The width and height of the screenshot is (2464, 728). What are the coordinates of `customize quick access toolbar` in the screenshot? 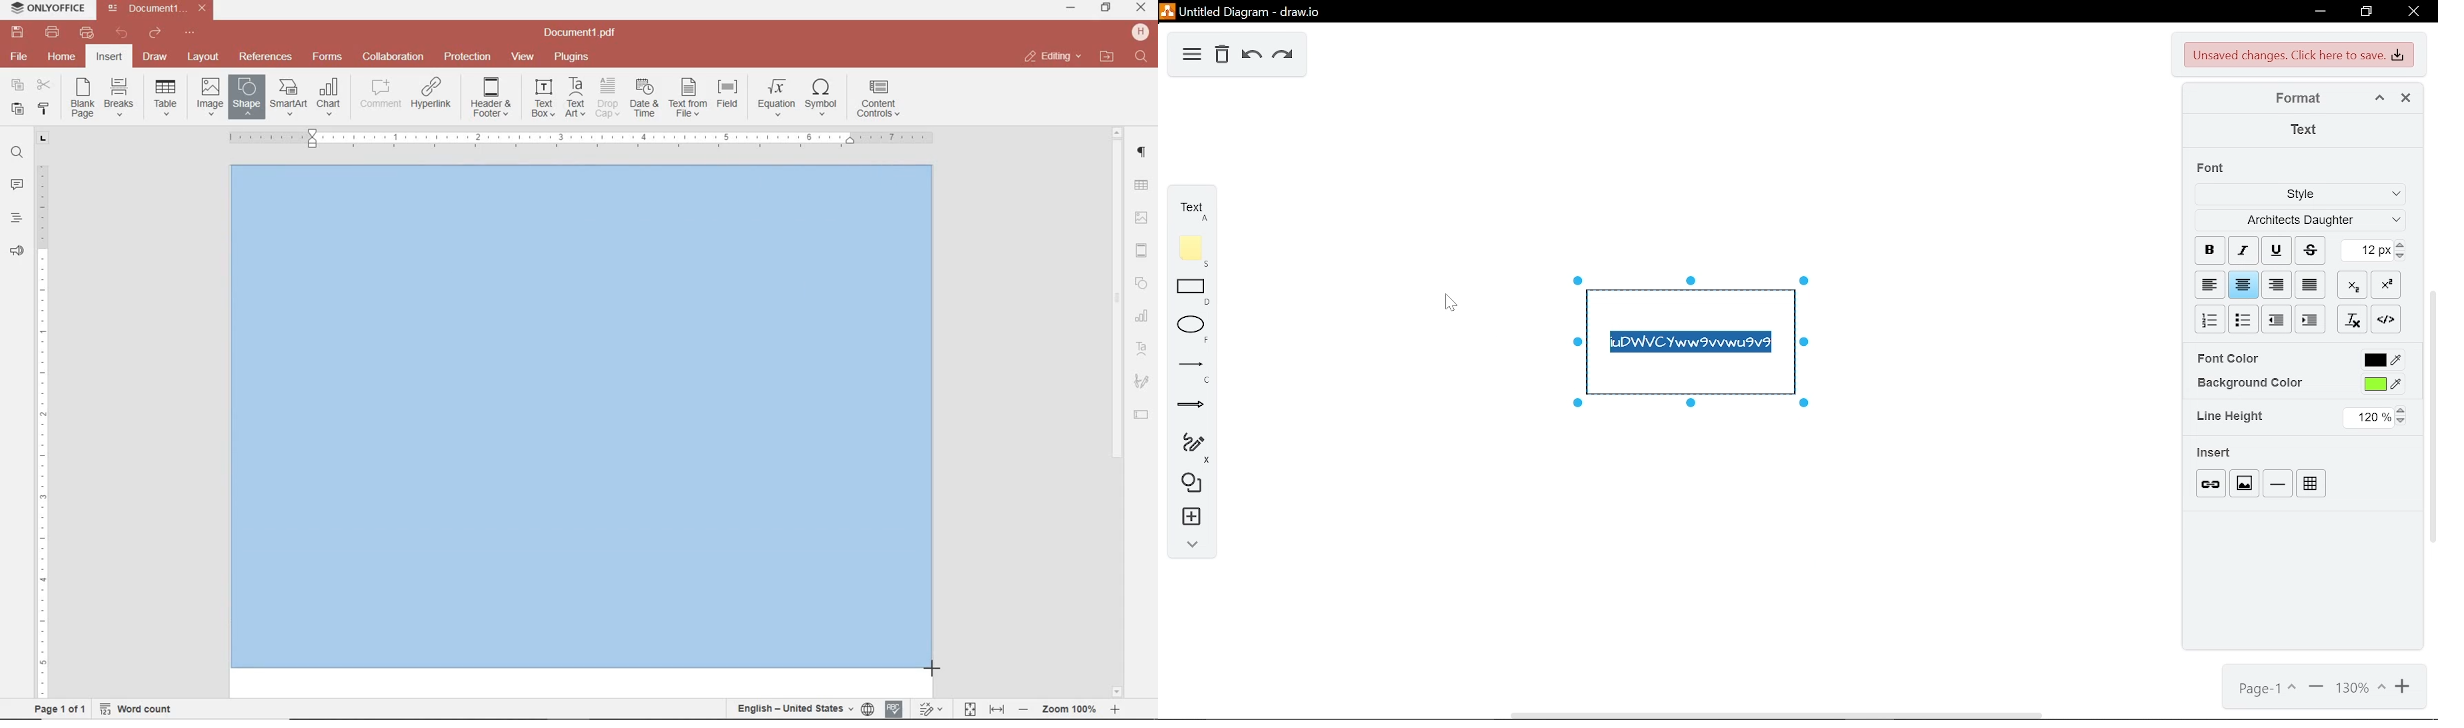 It's located at (190, 33).